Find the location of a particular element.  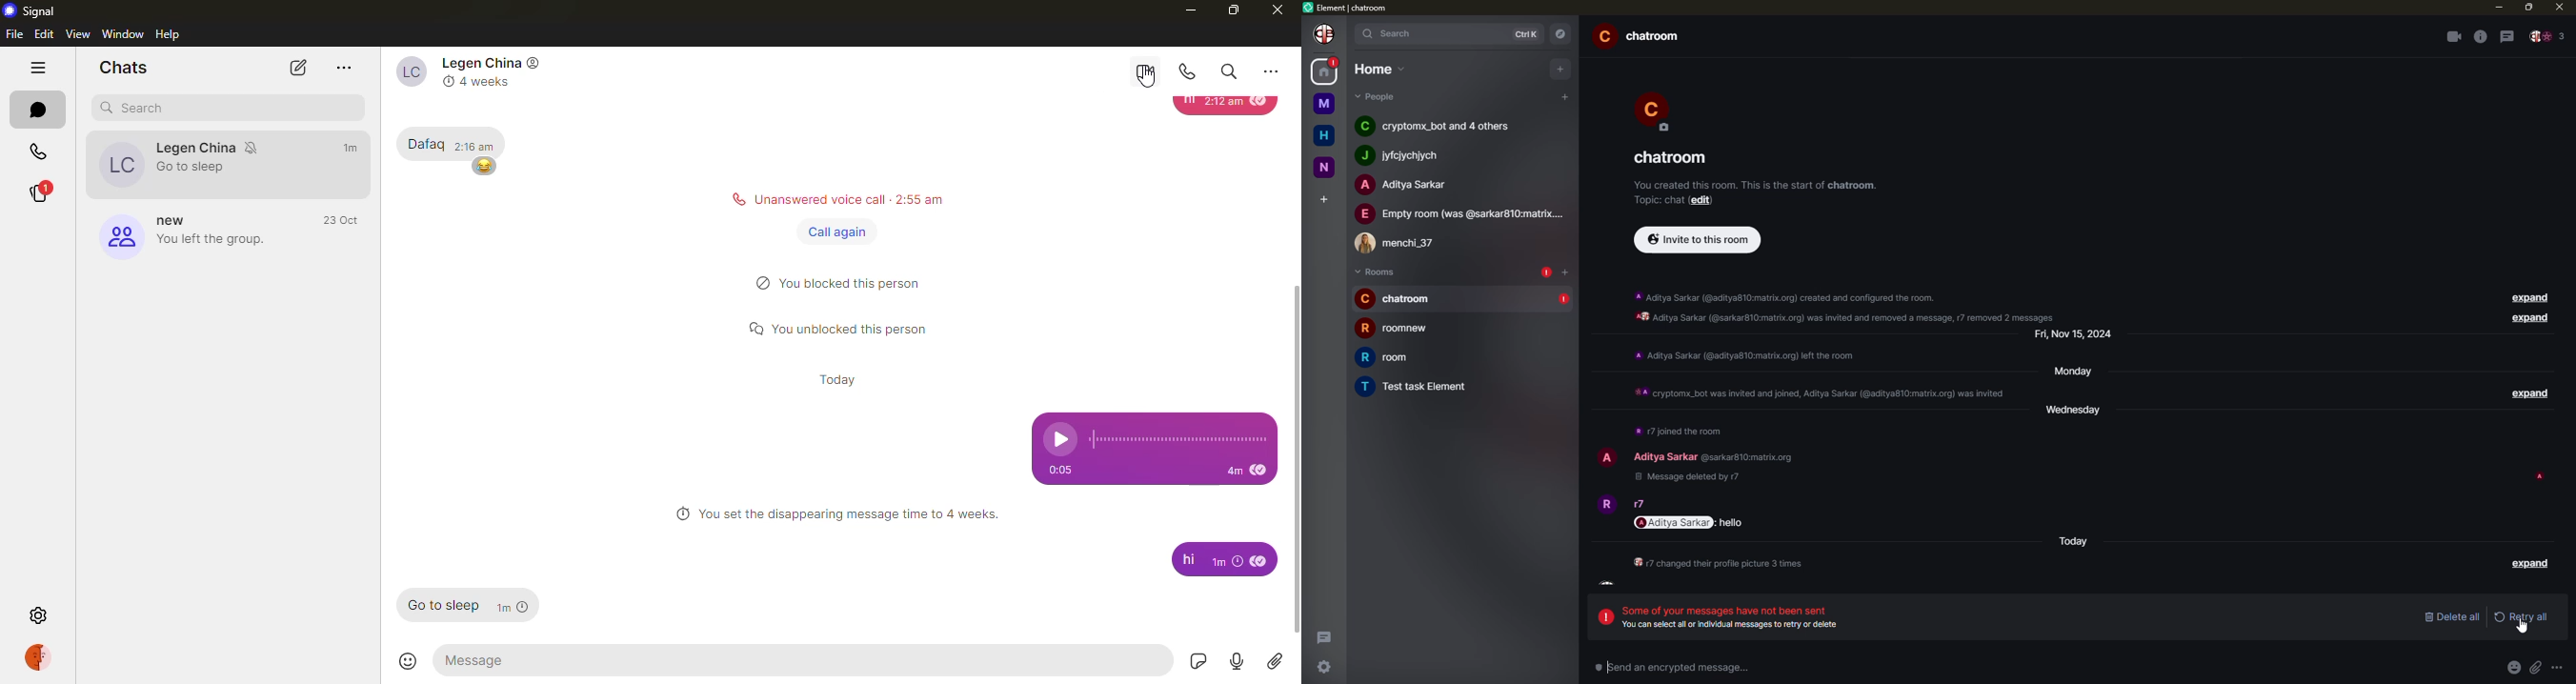

error is located at coordinates (1545, 271).